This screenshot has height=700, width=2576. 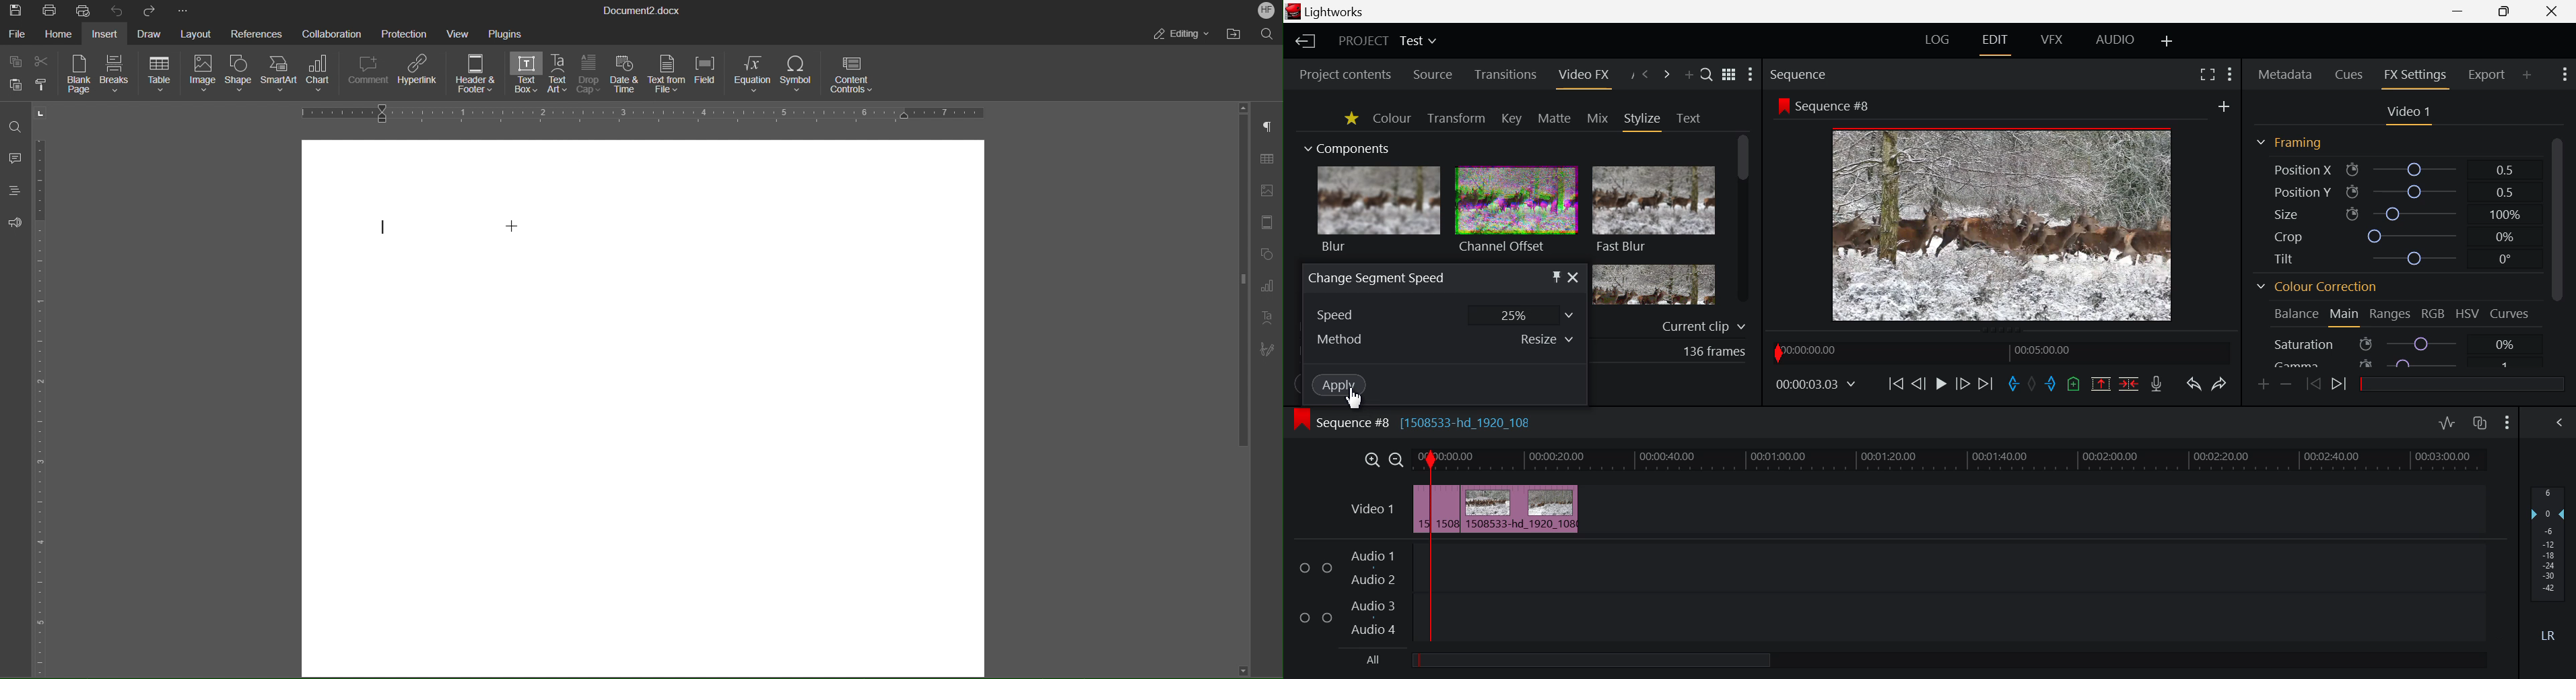 What do you see at coordinates (1433, 74) in the screenshot?
I see `Source` at bounding box center [1433, 74].